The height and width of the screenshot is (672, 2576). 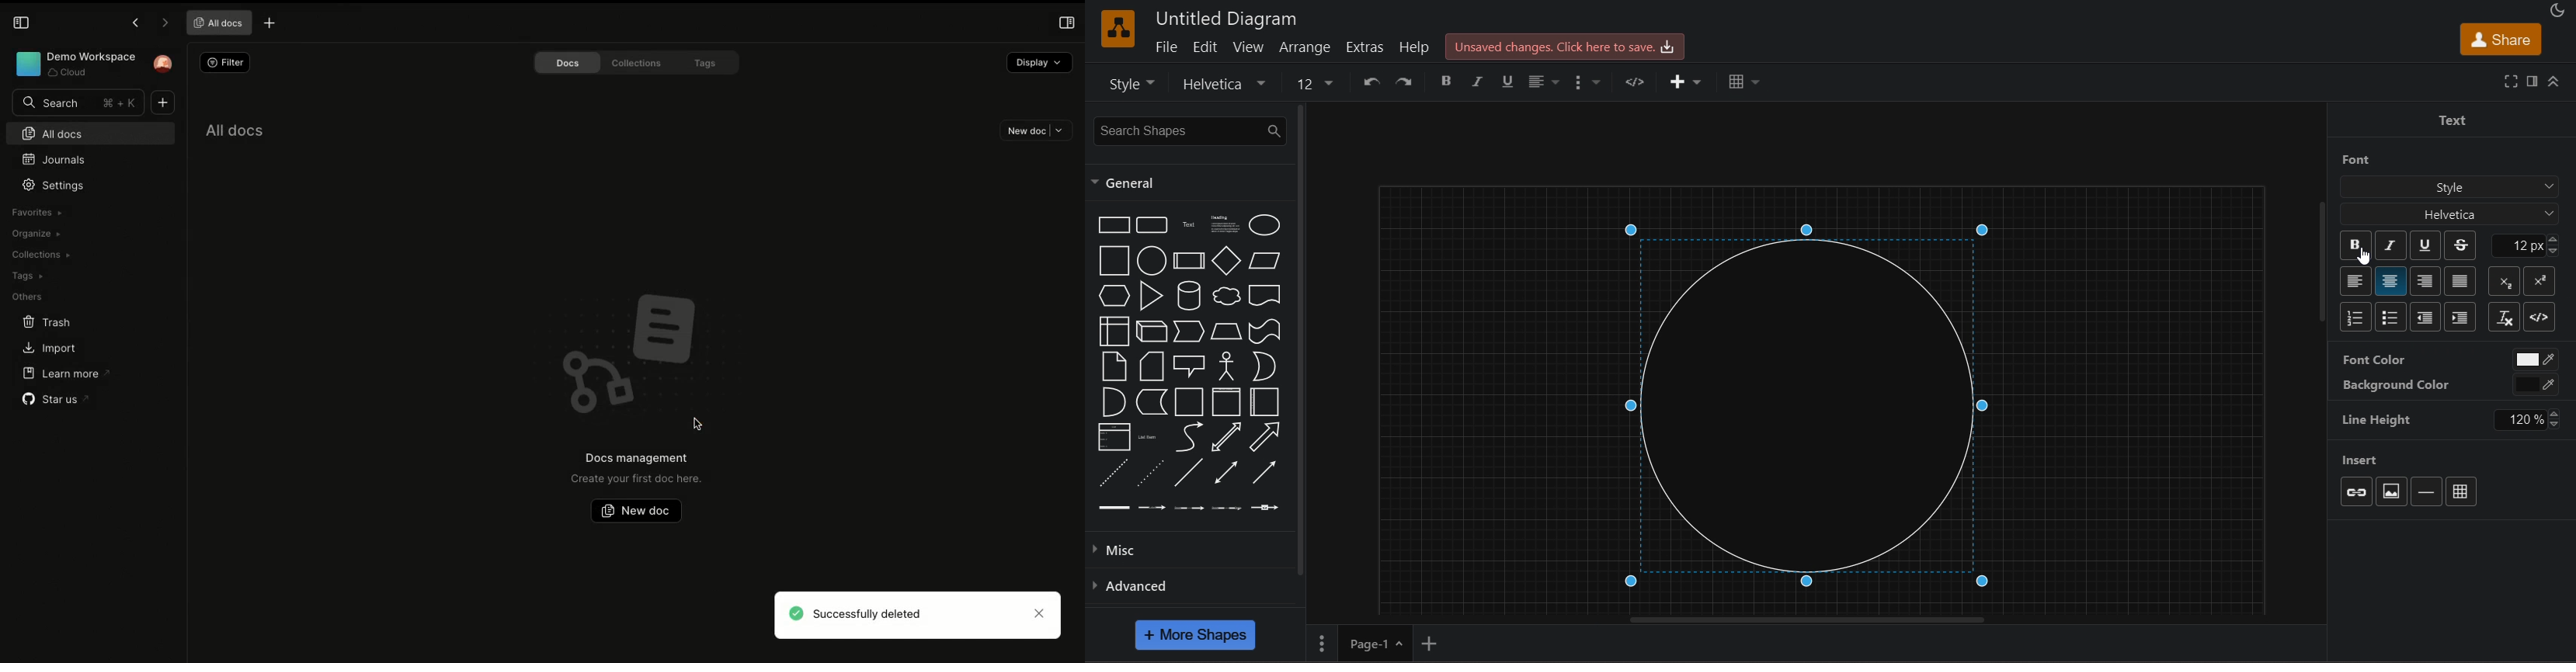 What do you see at coordinates (2460, 316) in the screenshot?
I see `increase indent` at bounding box center [2460, 316].